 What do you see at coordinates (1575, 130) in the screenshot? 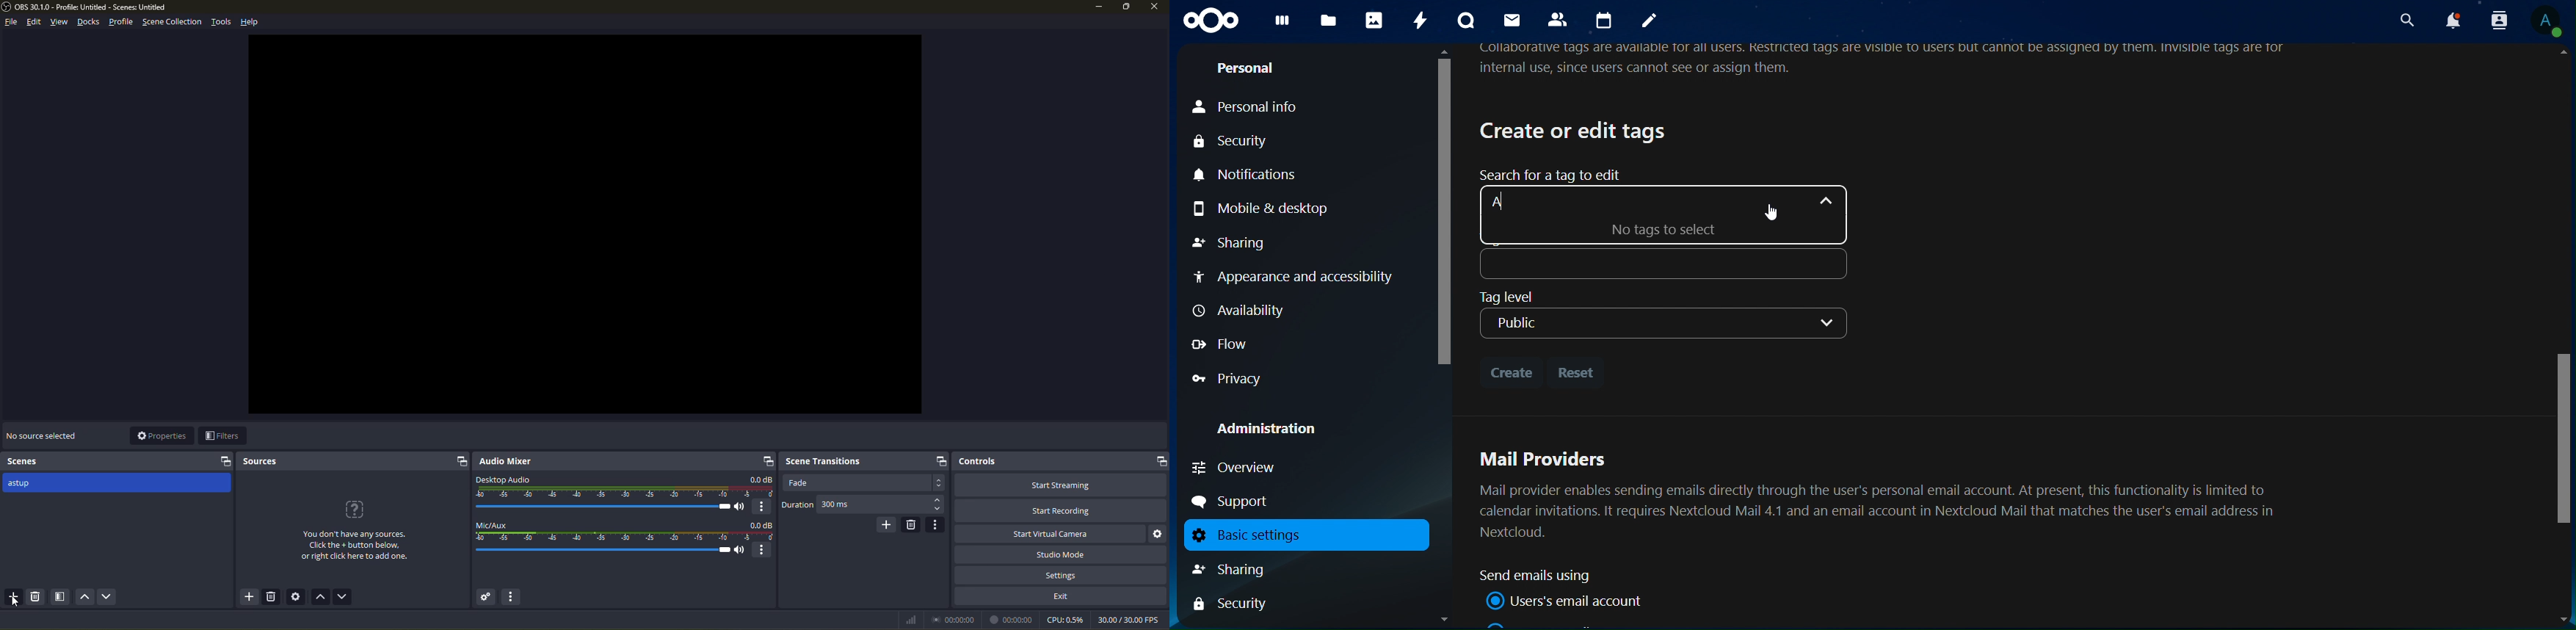
I see `create or edit tags` at bounding box center [1575, 130].